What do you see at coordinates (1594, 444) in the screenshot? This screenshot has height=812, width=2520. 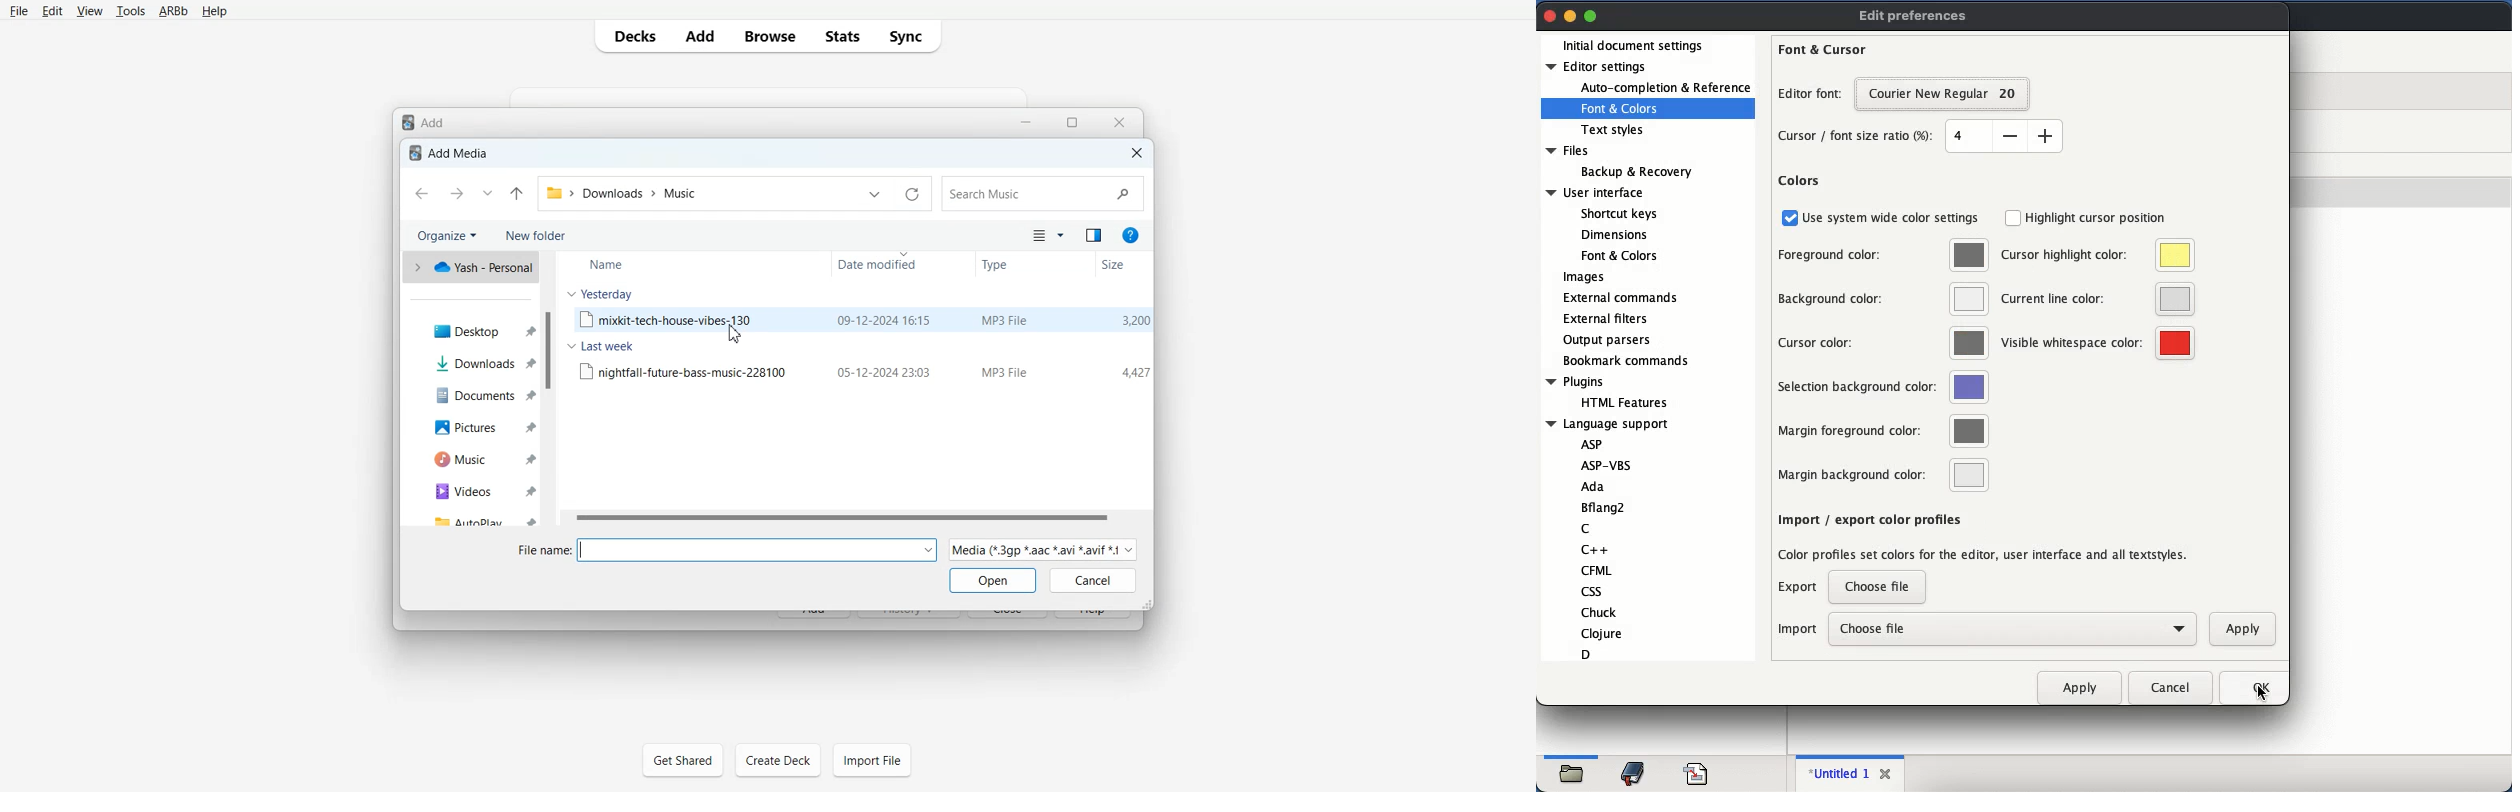 I see `ASP` at bounding box center [1594, 444].